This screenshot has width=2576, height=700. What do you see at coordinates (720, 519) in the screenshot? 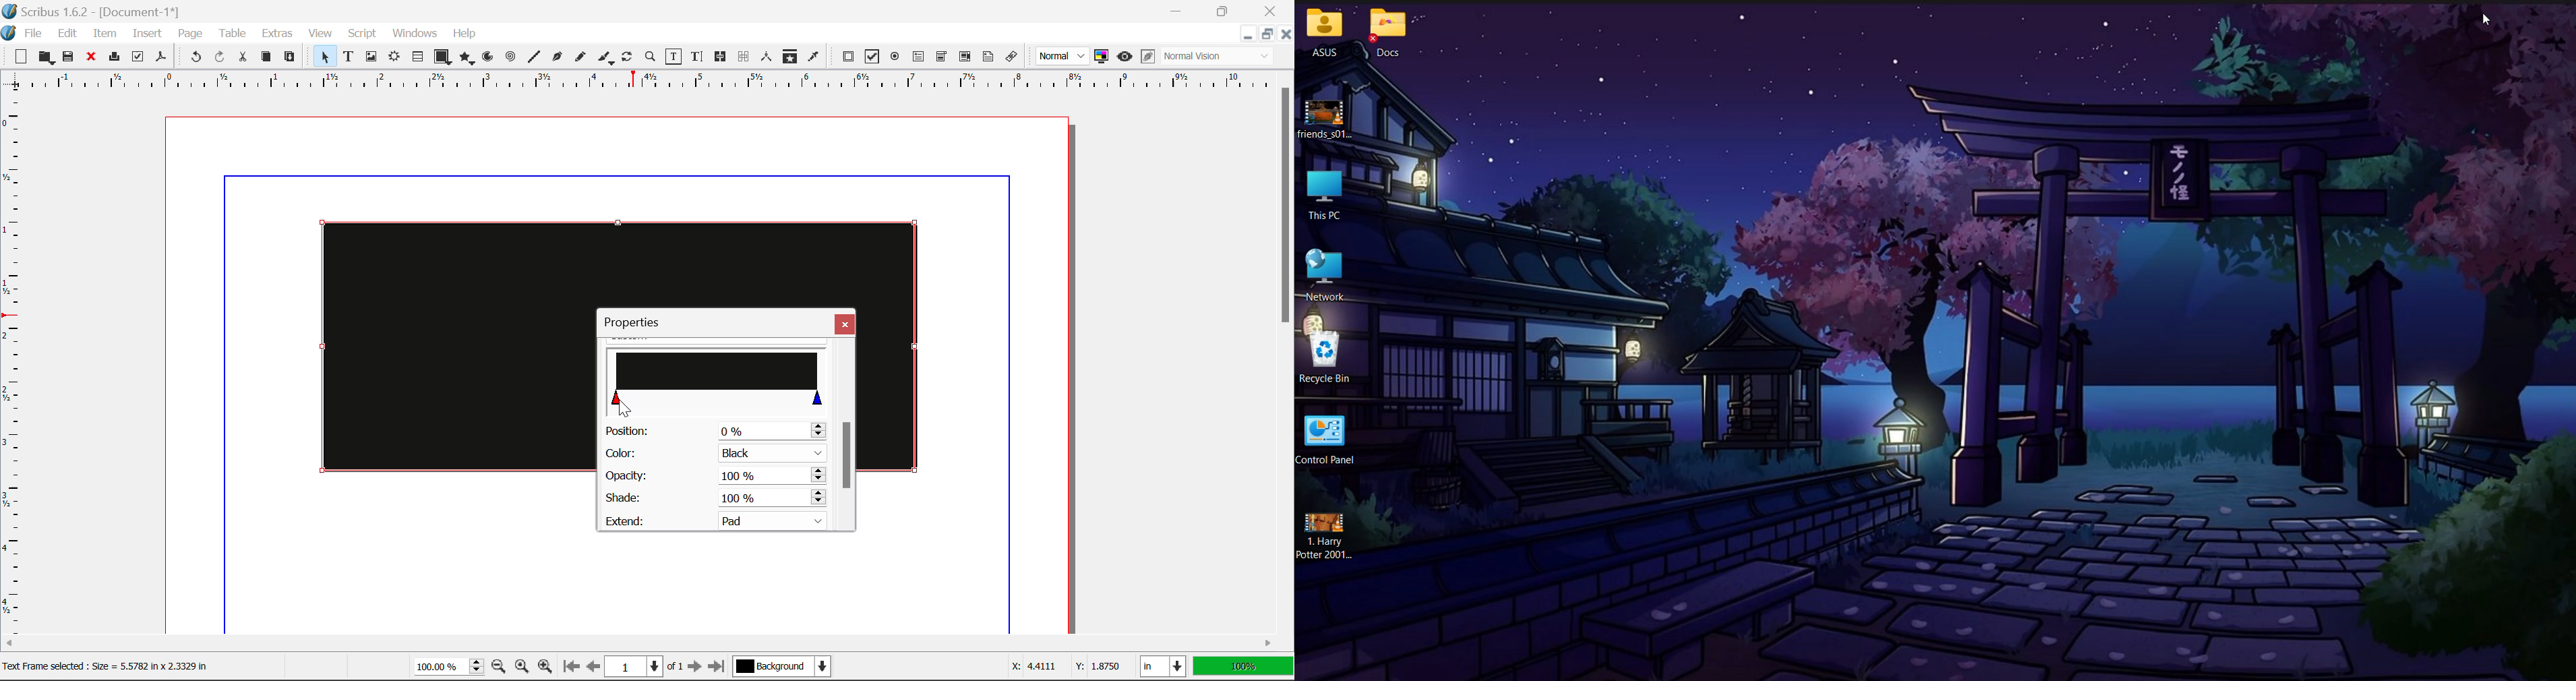
I see `Extend` at bounding box center [720, 519].